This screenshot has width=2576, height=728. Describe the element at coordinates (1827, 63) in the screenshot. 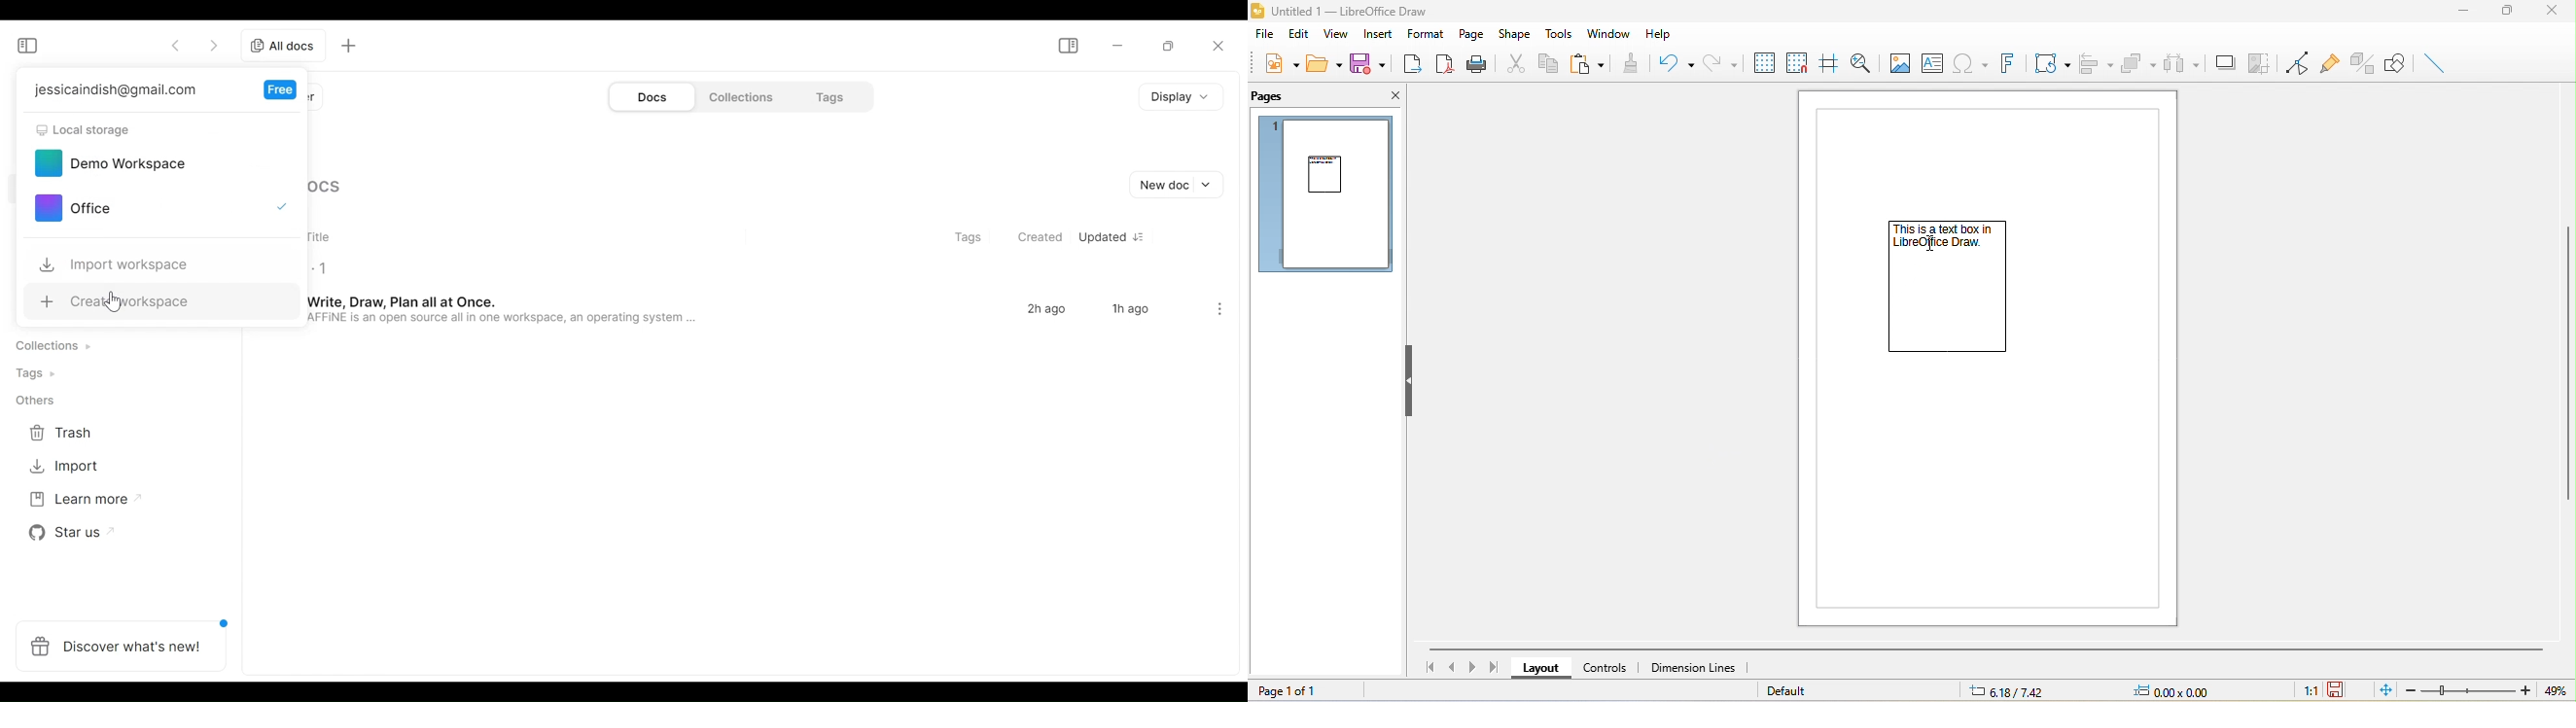

I see `helpline while moving` at that location.